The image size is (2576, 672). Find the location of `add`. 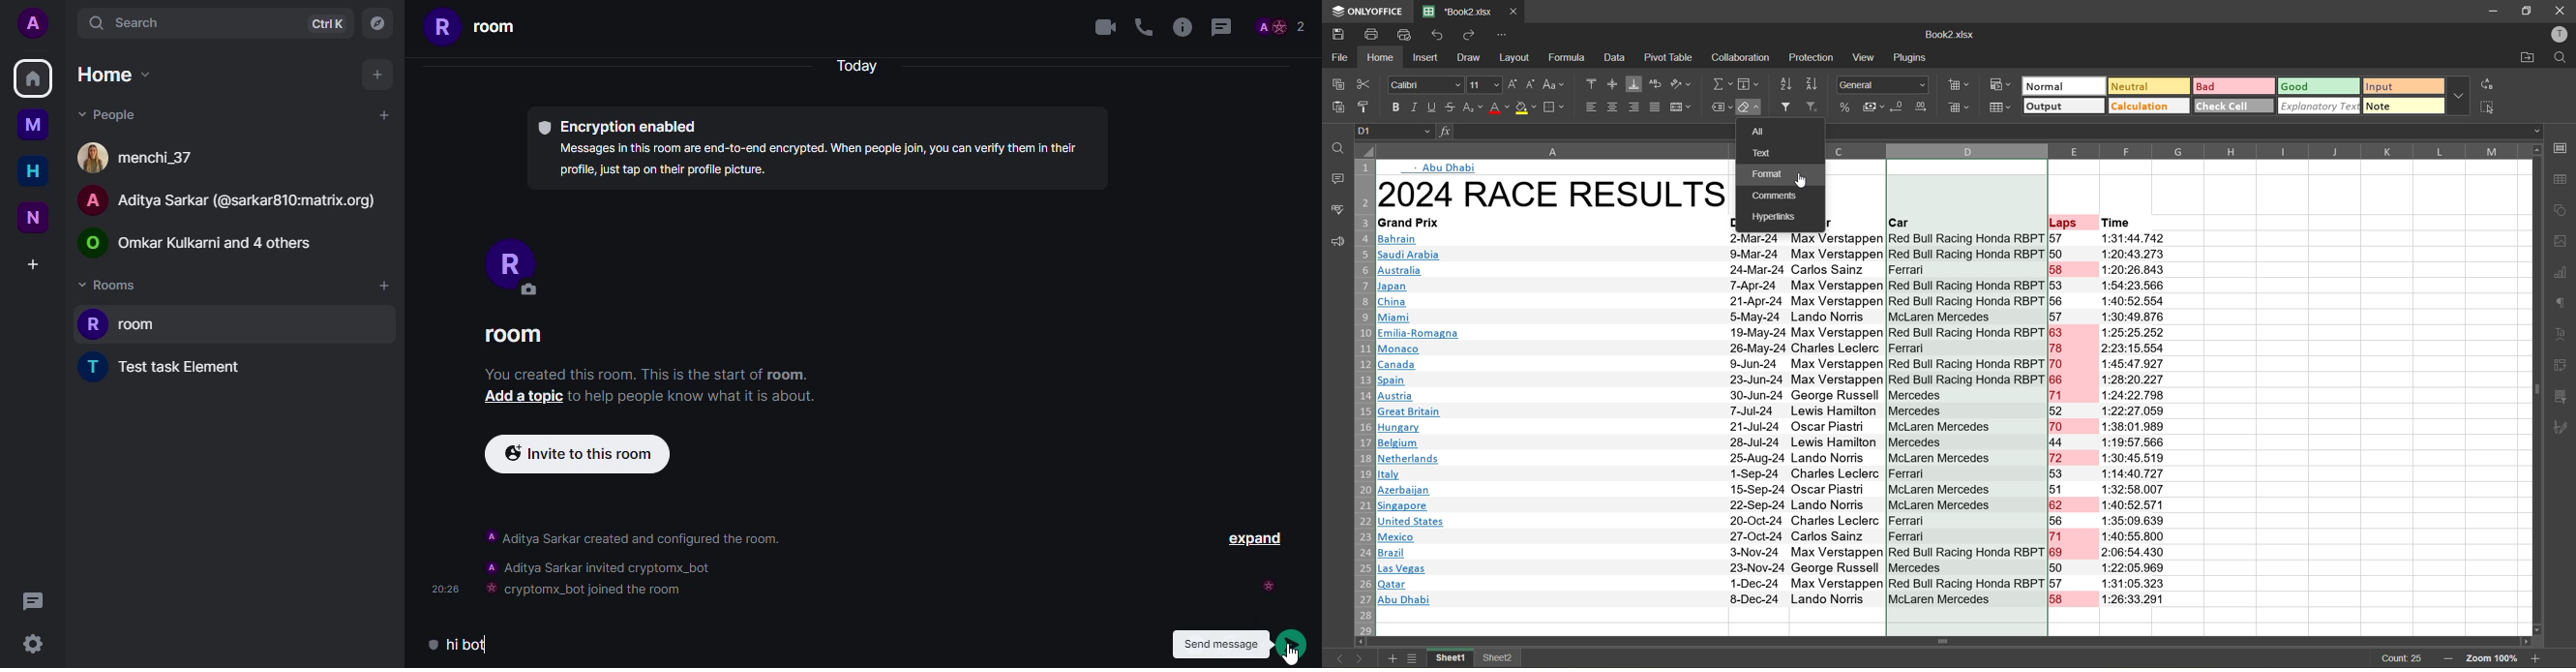

add is located at coordinates (385, 287).